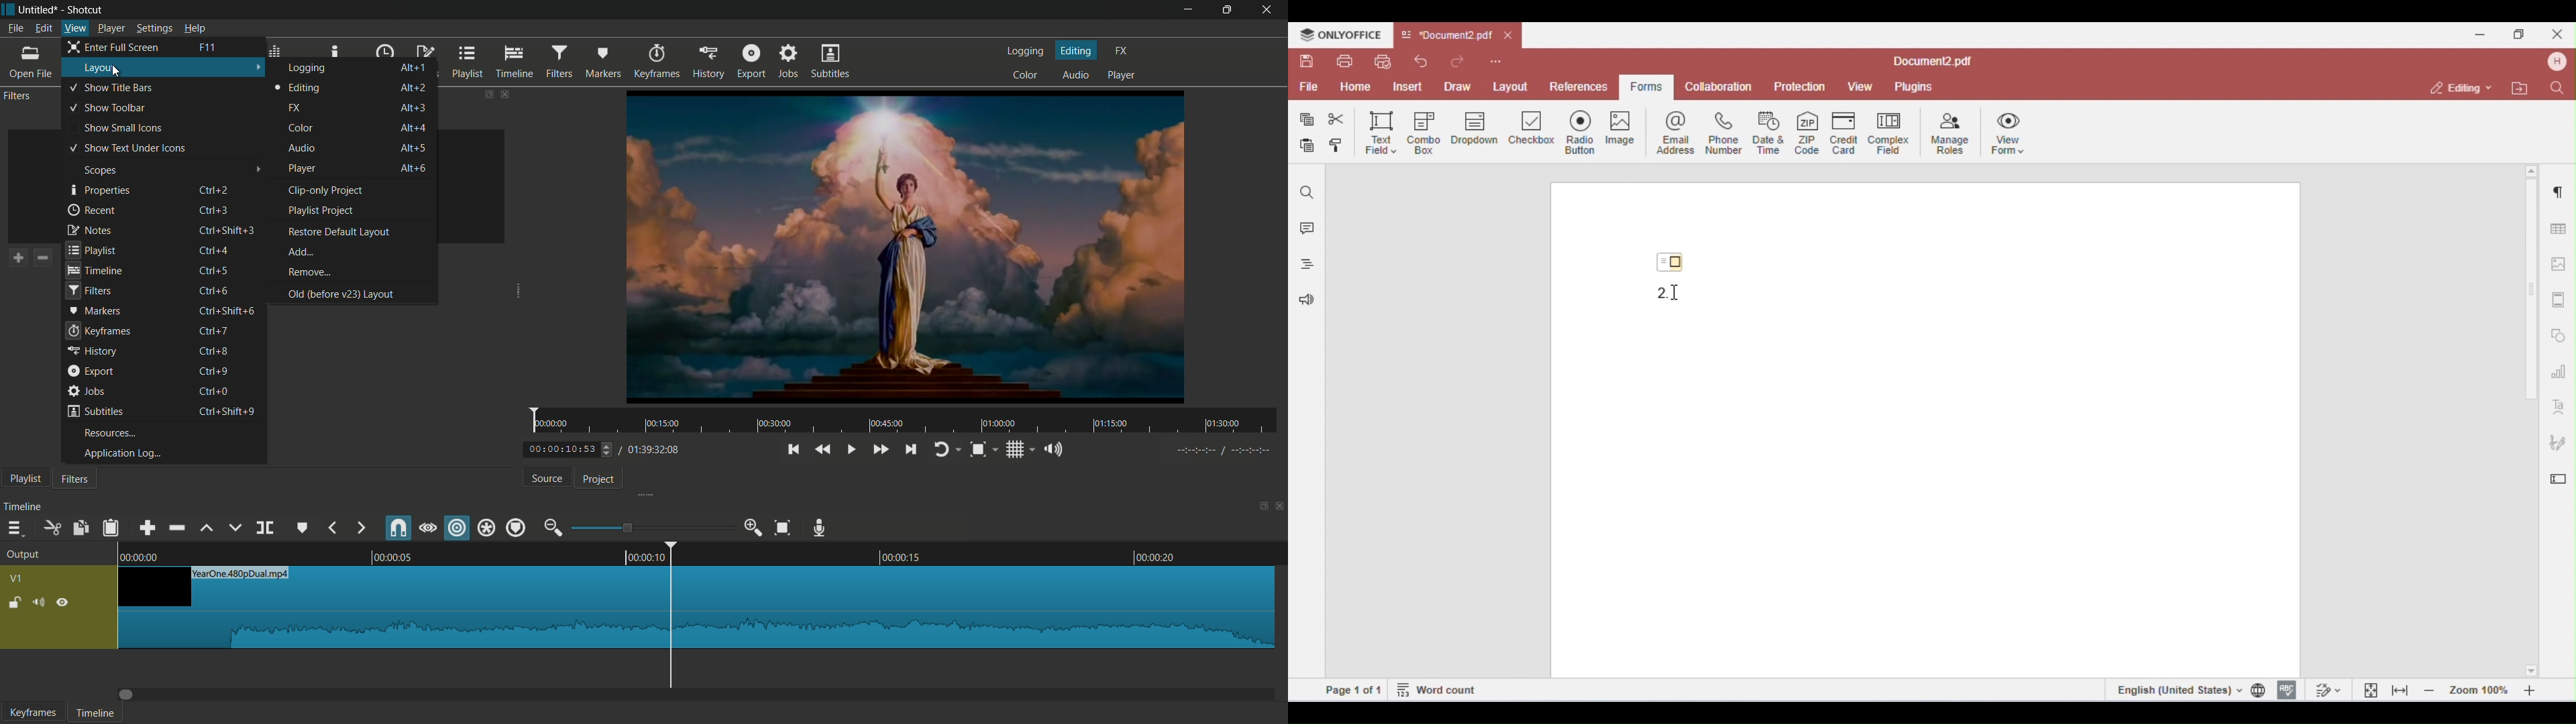 This screenshot has height=728, width=2576. What do you see at coordinates (340, 294) in the screenshot?
I see `old(before v23) layout` at bounding box center [340, 294].